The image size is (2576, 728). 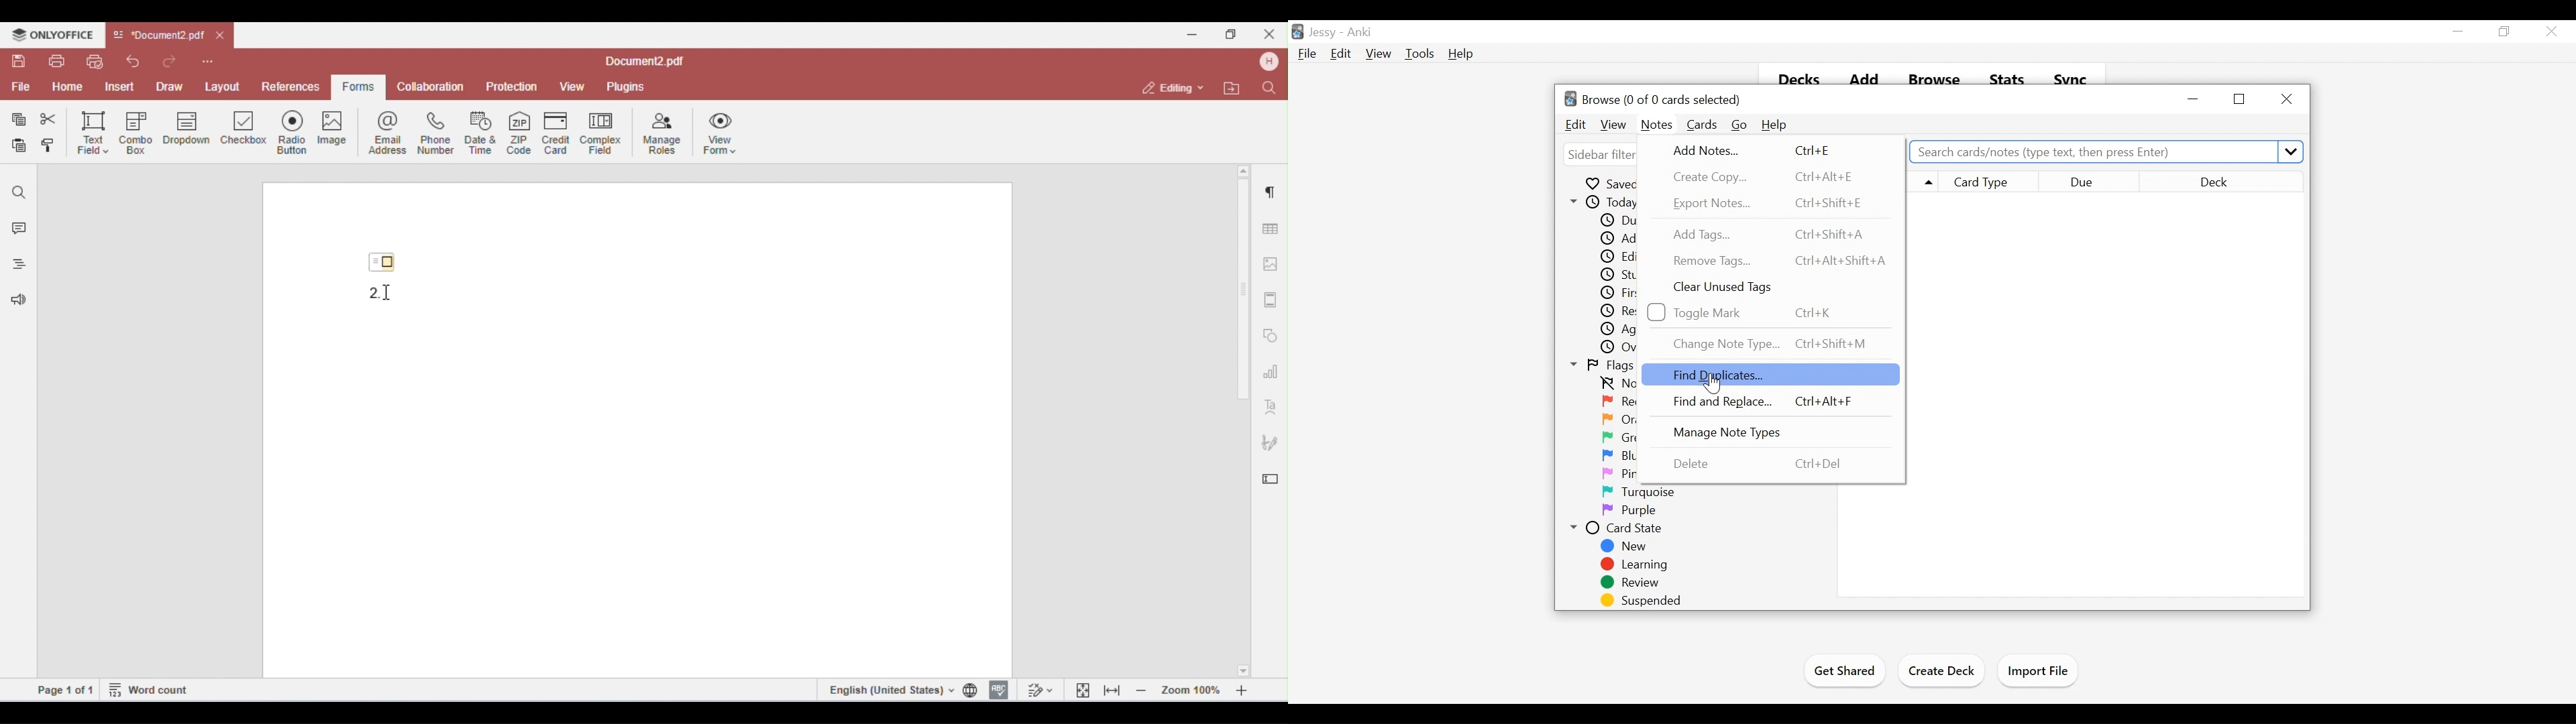 I want to click on Close, so click(x=2285, y=98).